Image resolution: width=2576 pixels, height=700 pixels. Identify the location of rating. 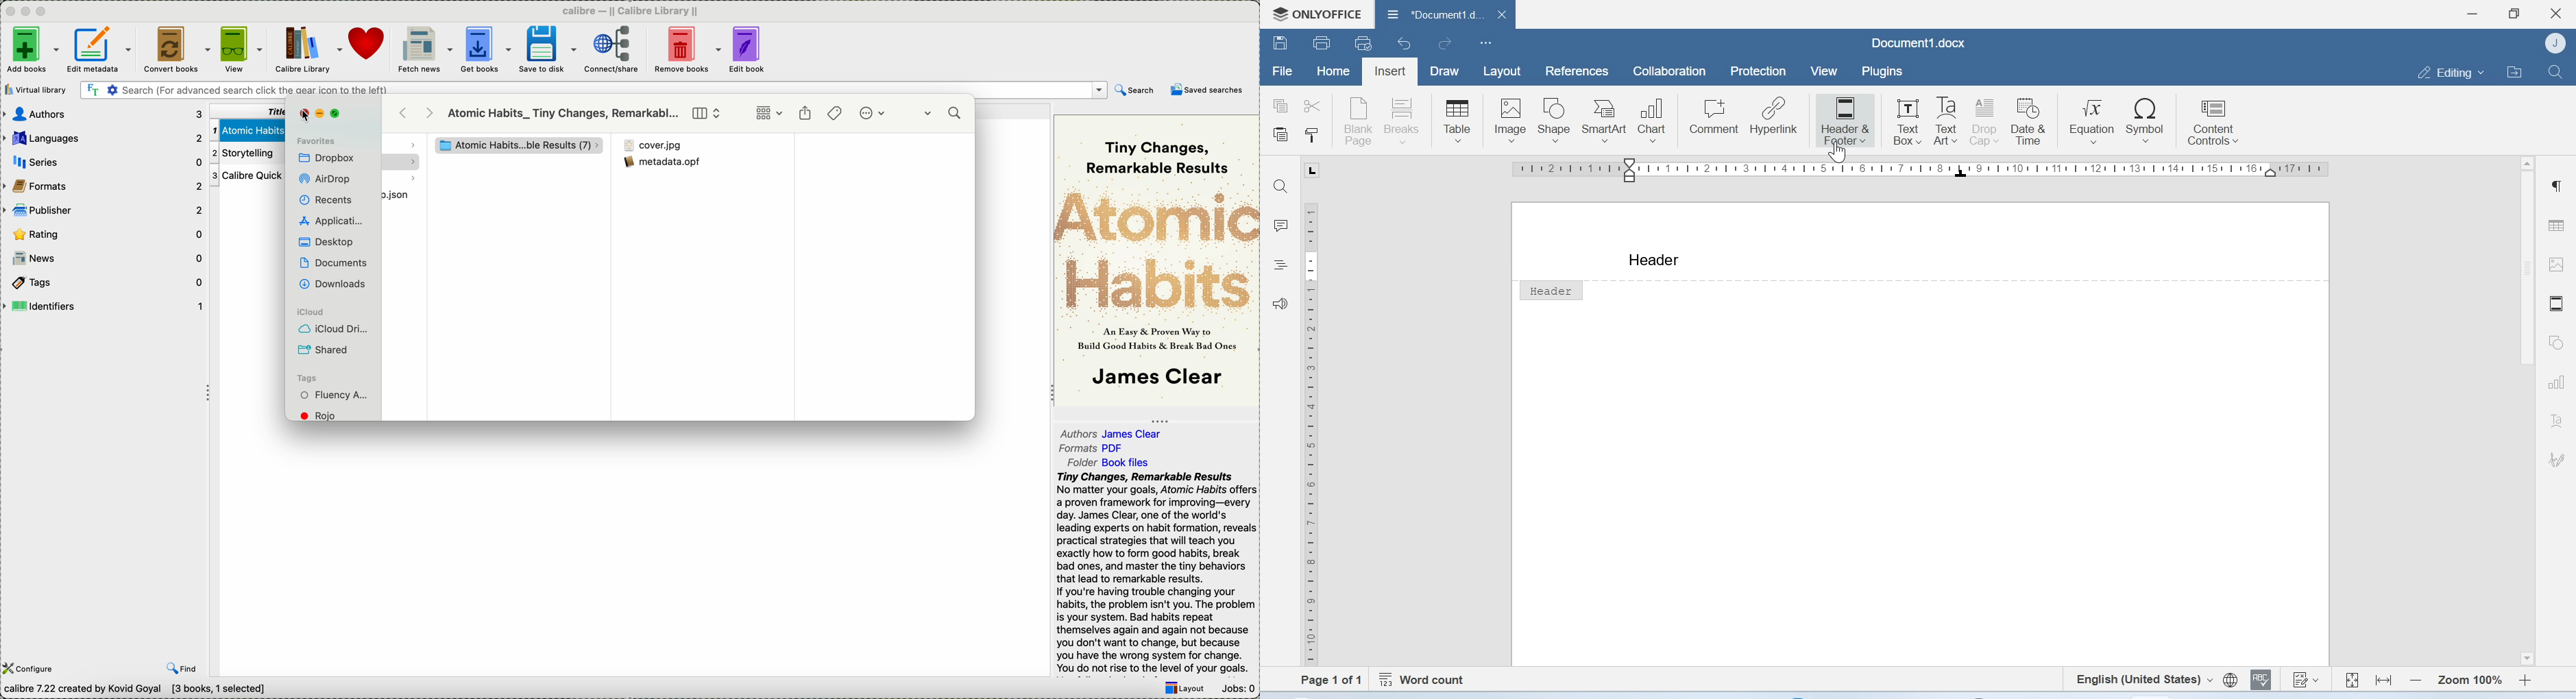
(105, 234).